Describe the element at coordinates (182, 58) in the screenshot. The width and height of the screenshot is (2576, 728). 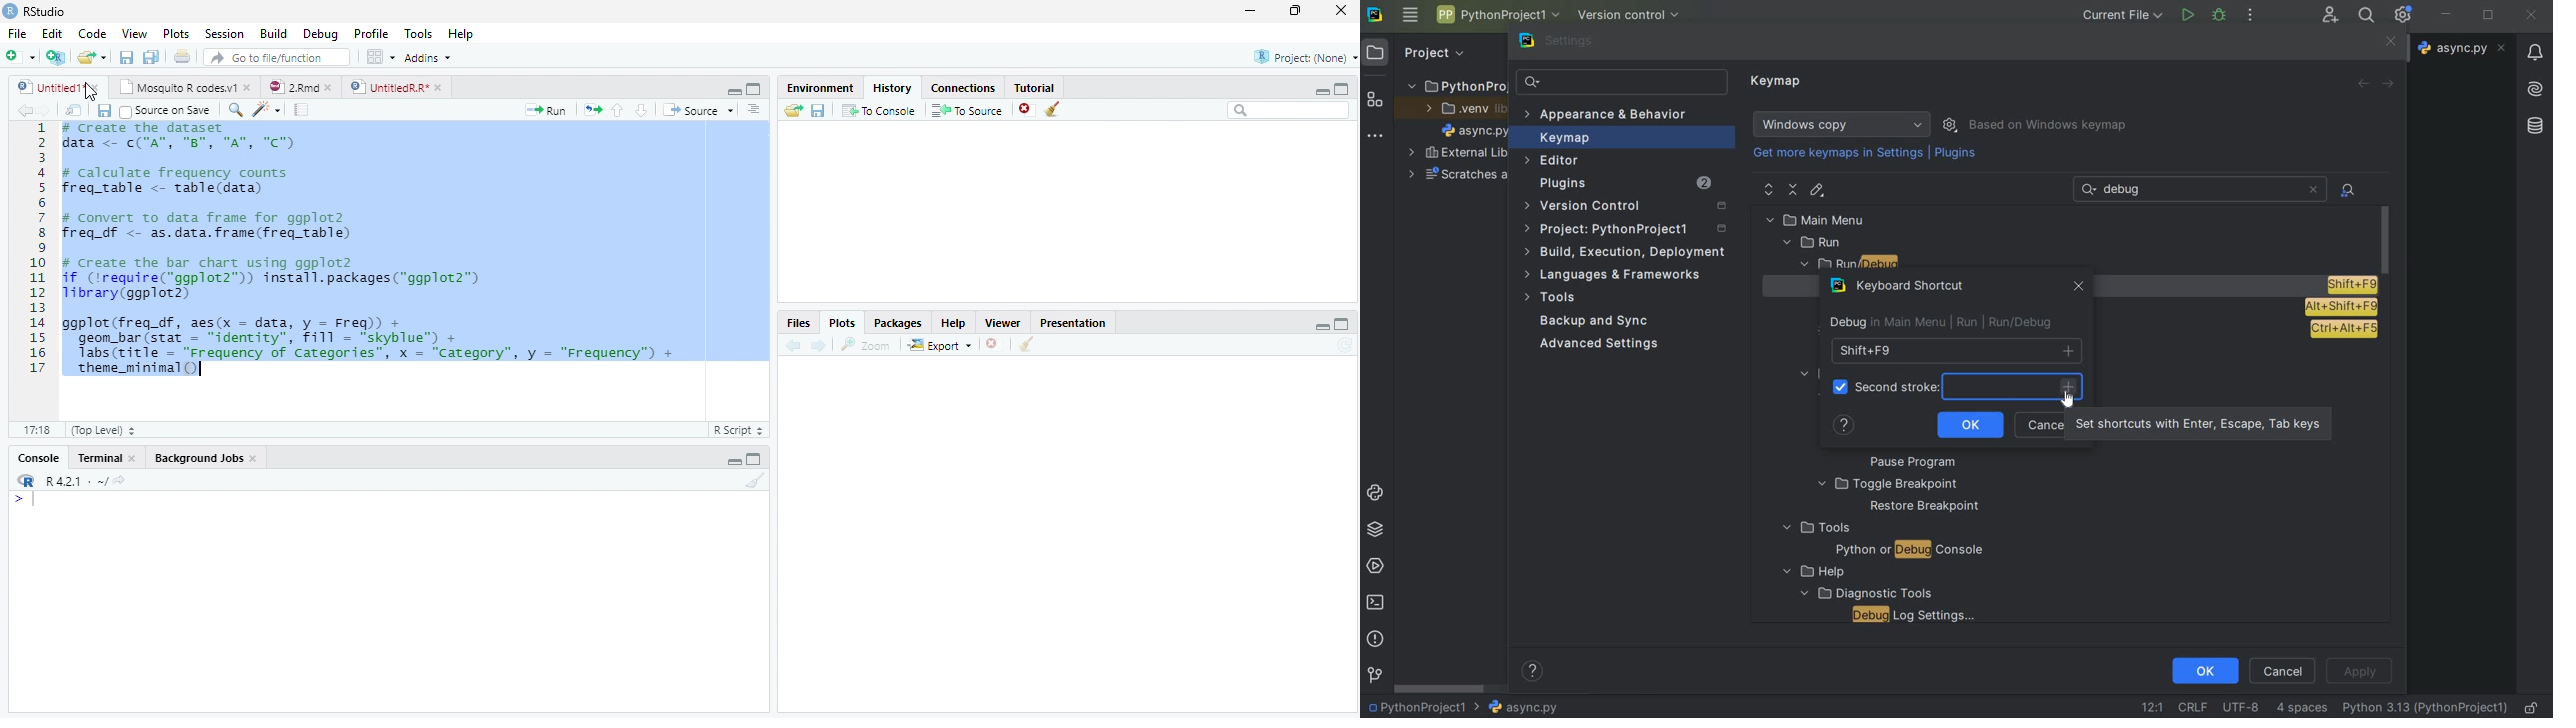
I see `Print` at that location.